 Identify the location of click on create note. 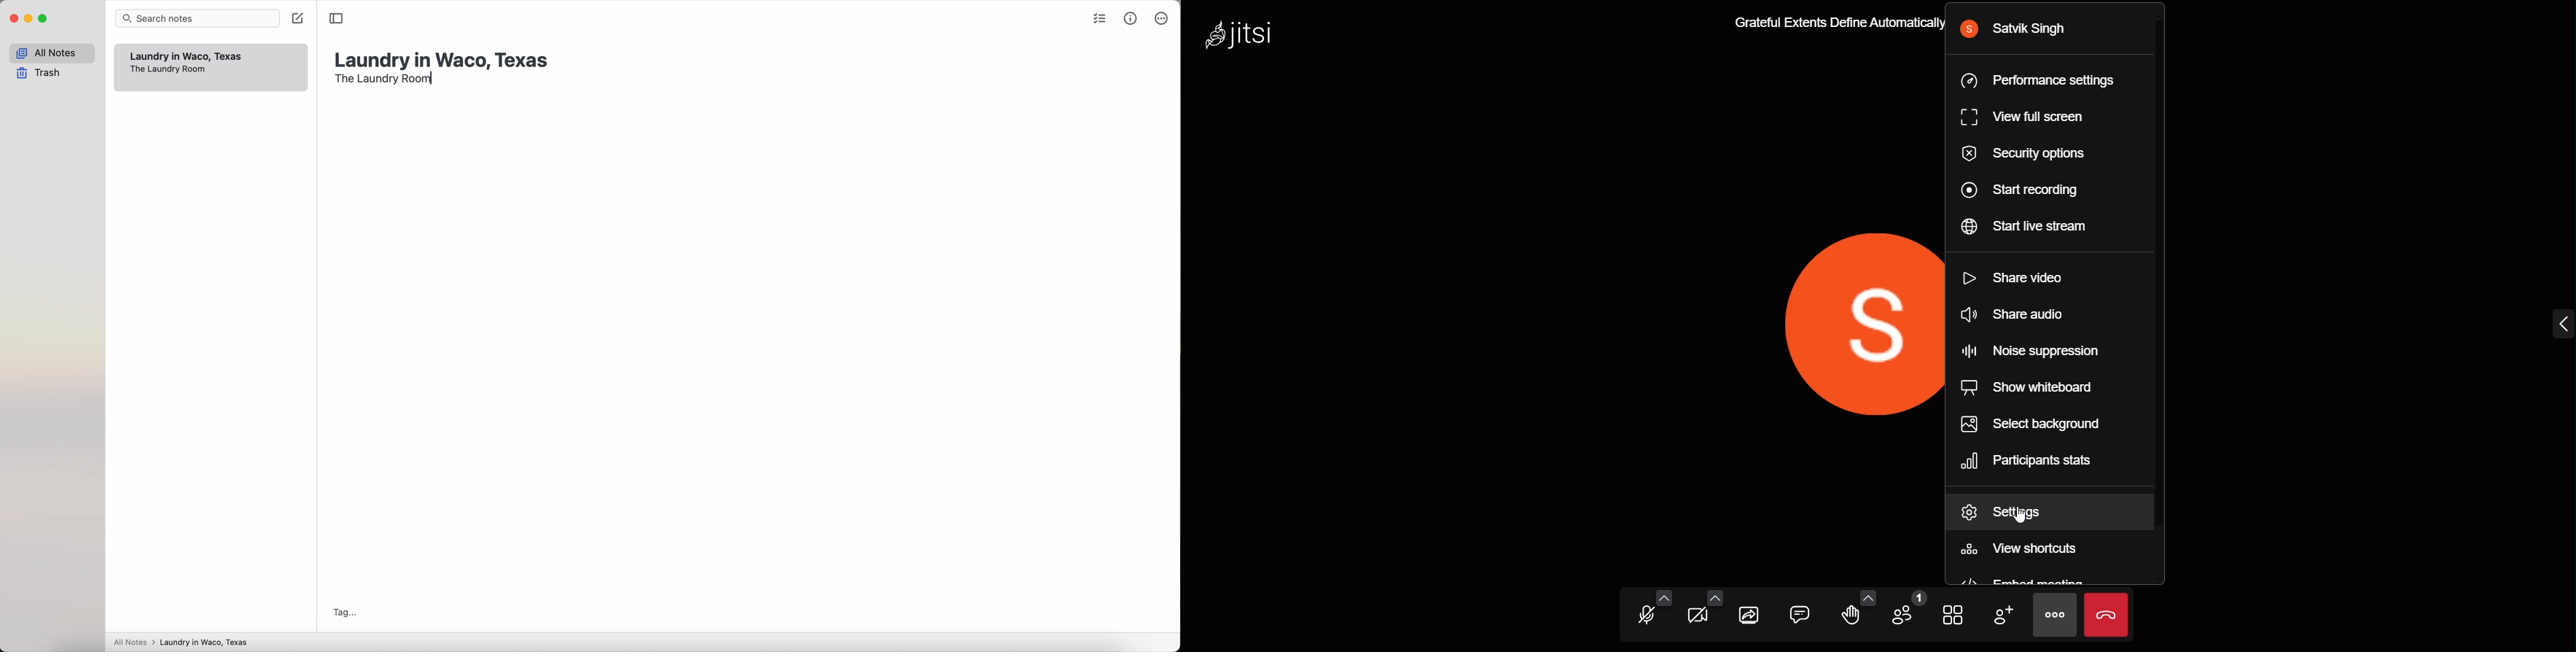
(301, 20).